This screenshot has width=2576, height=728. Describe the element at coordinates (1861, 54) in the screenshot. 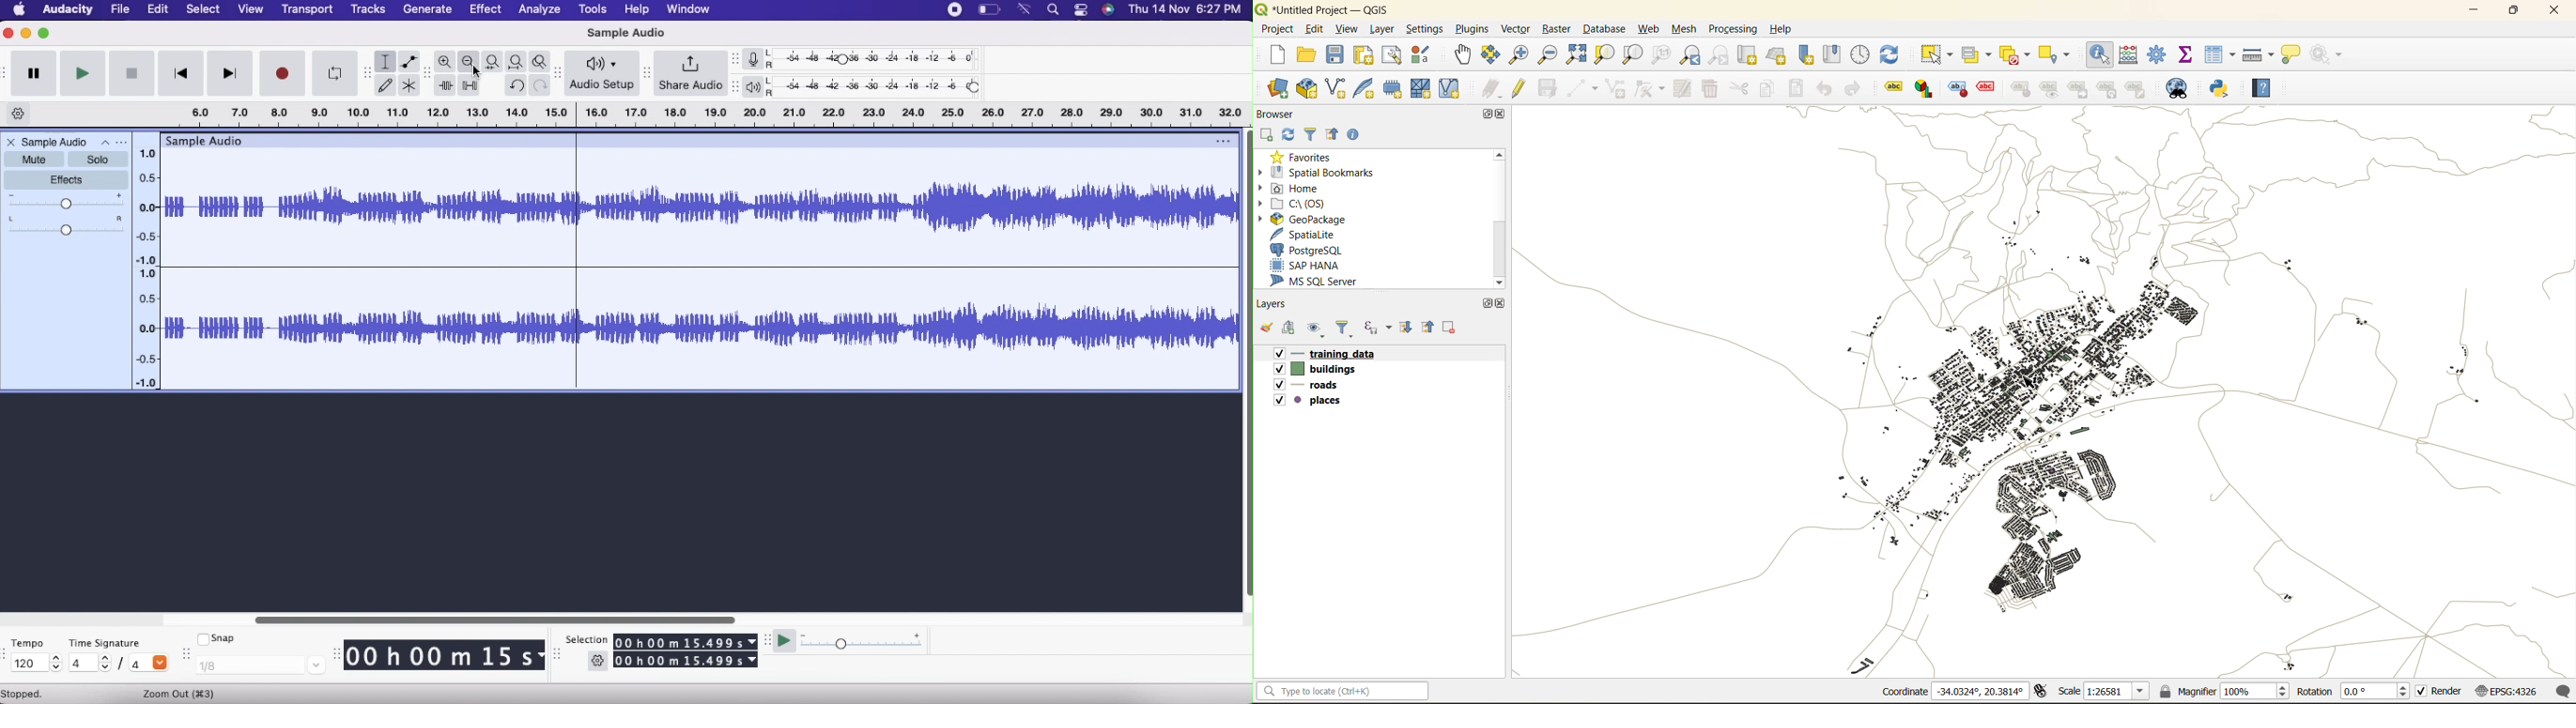

I see `control panel` at that location.